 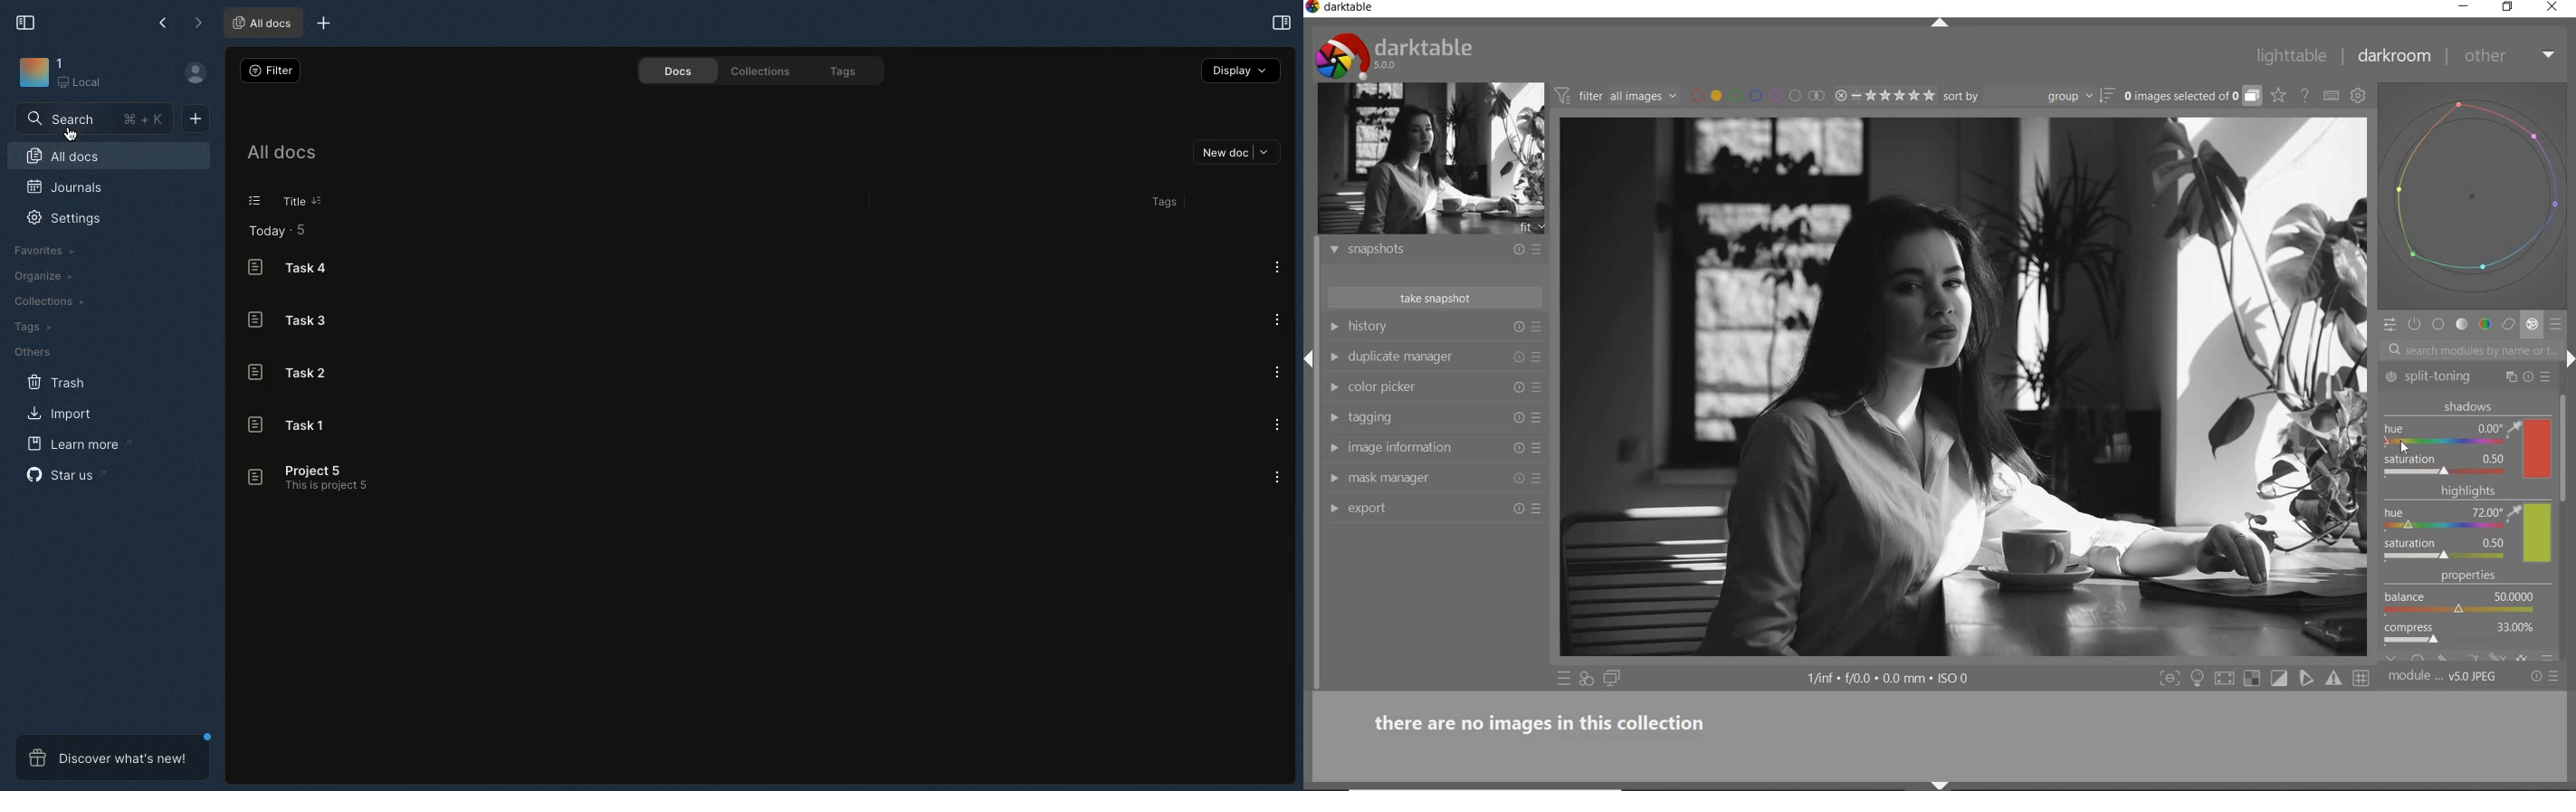 What do you see at coordinates (2308, 680) in the screenshot?
I see `toggle softproofing` at bounding box center [2308, 680].